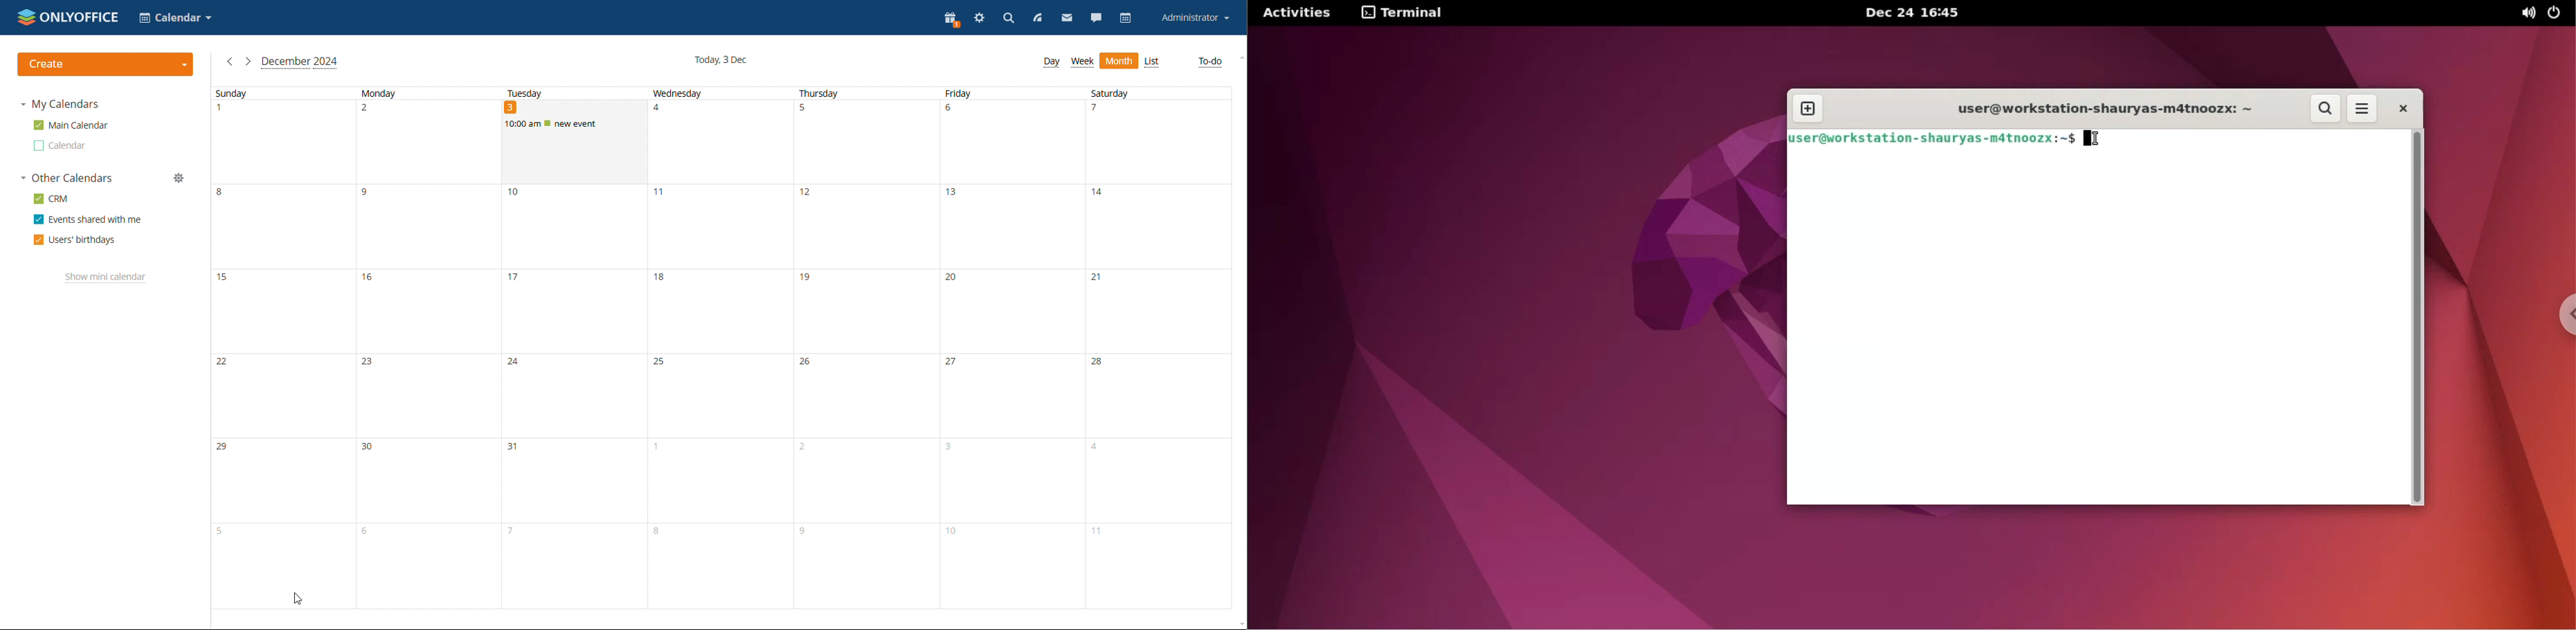 This screenshot has width=2576, height=644. Describe the element at coordinates (427, 565) in the screenshot. I see `6` at that location.